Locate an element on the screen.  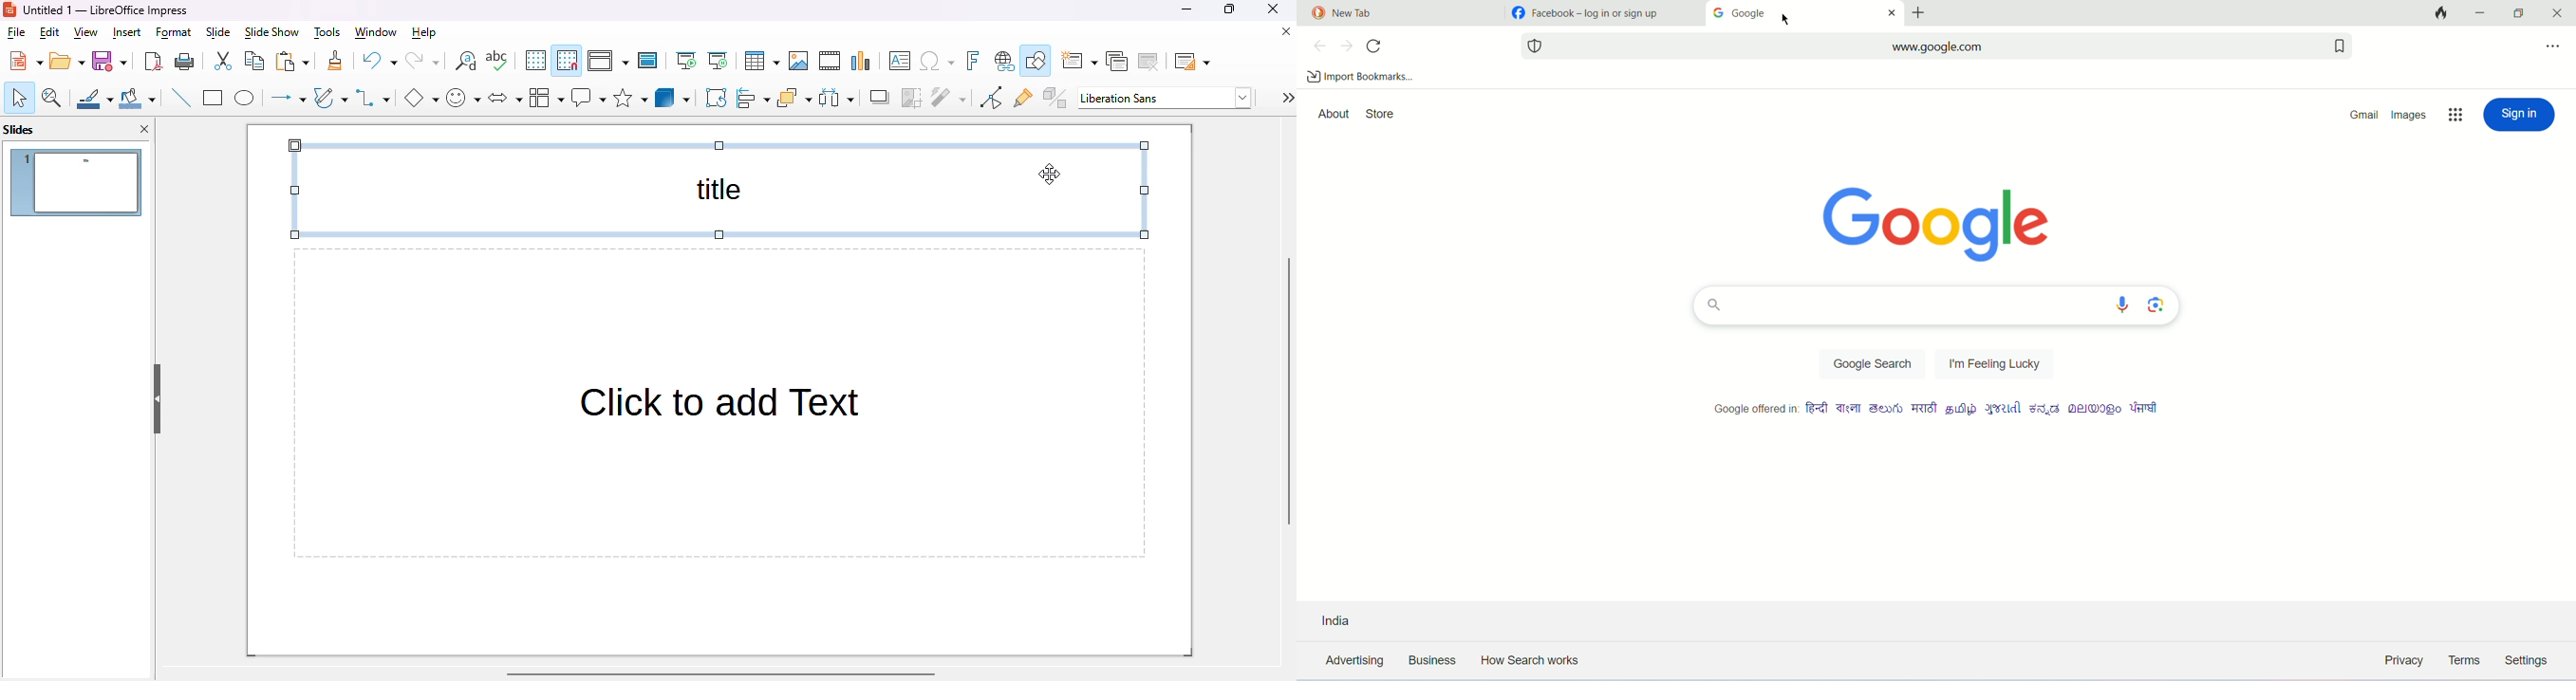
slide is located at coordinates (219, 33).